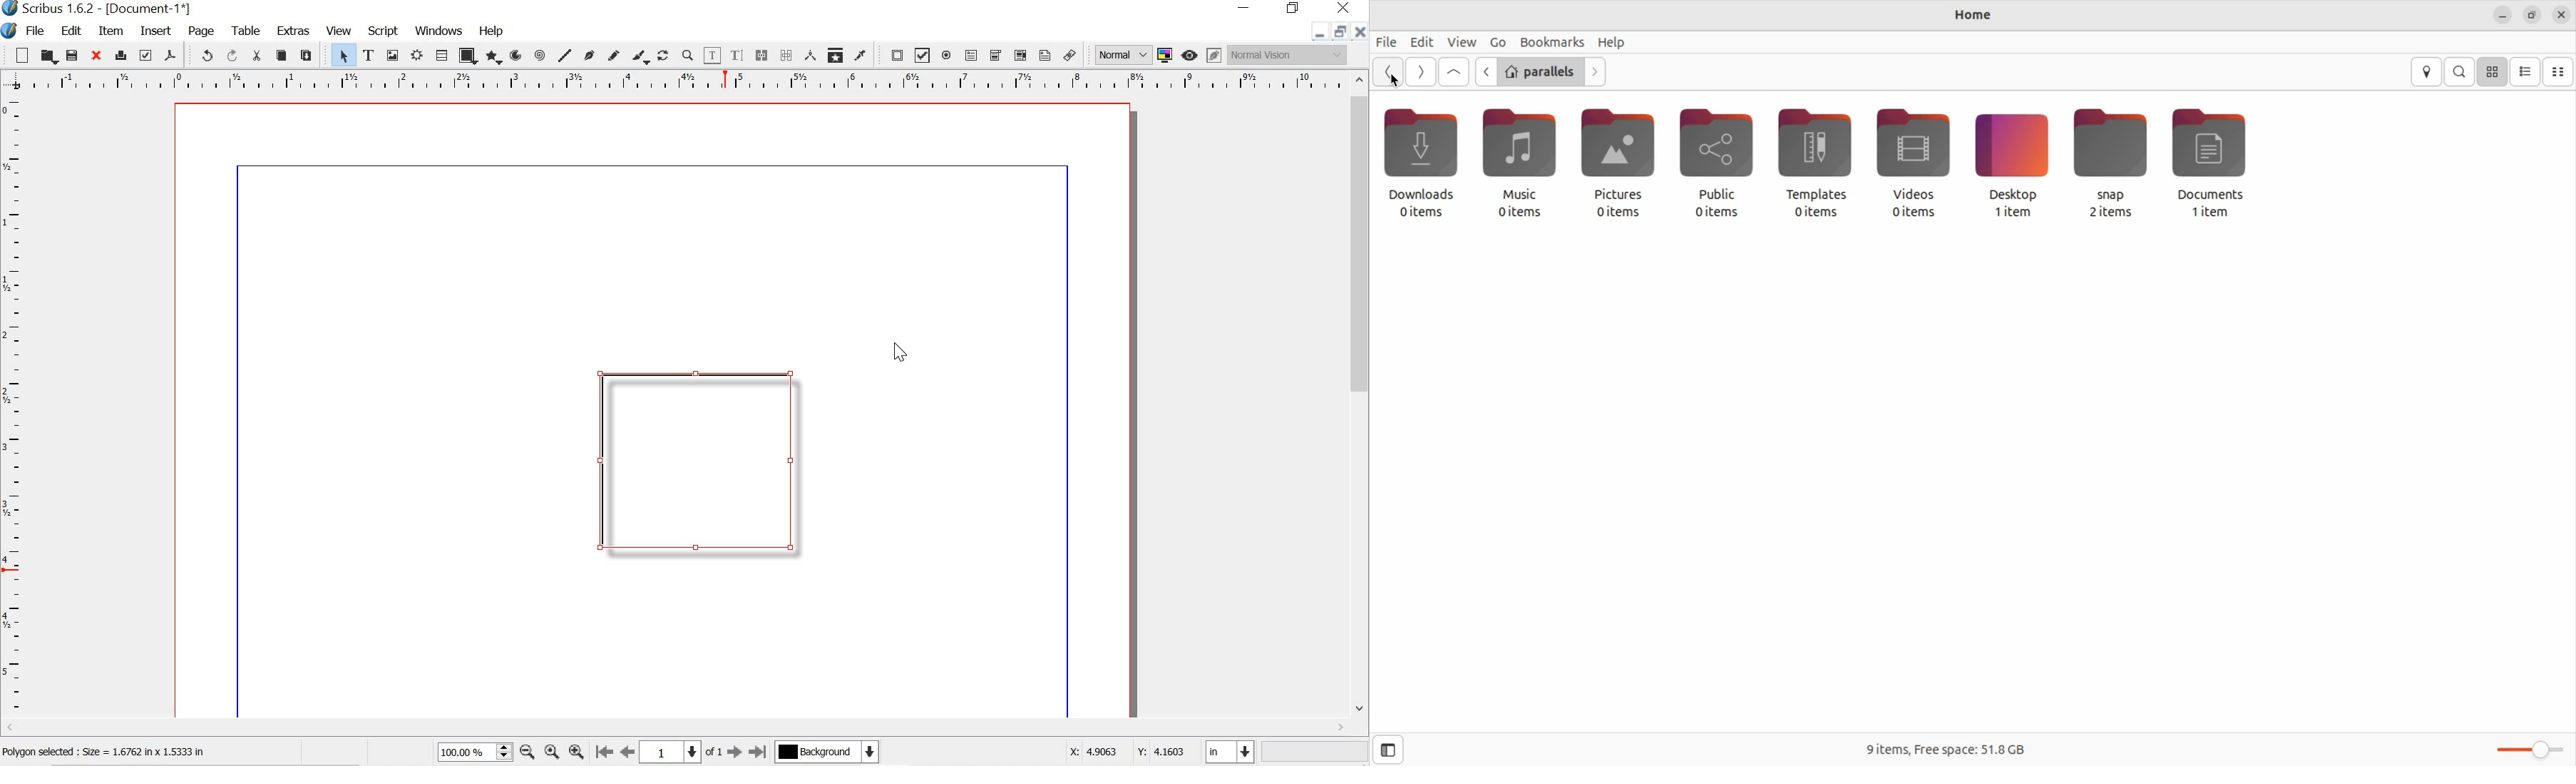 This screenshot has width=2576, height=784. Describe the element at coordinates (893, 55) in the screenshot. I see `pdf push button` at that location.